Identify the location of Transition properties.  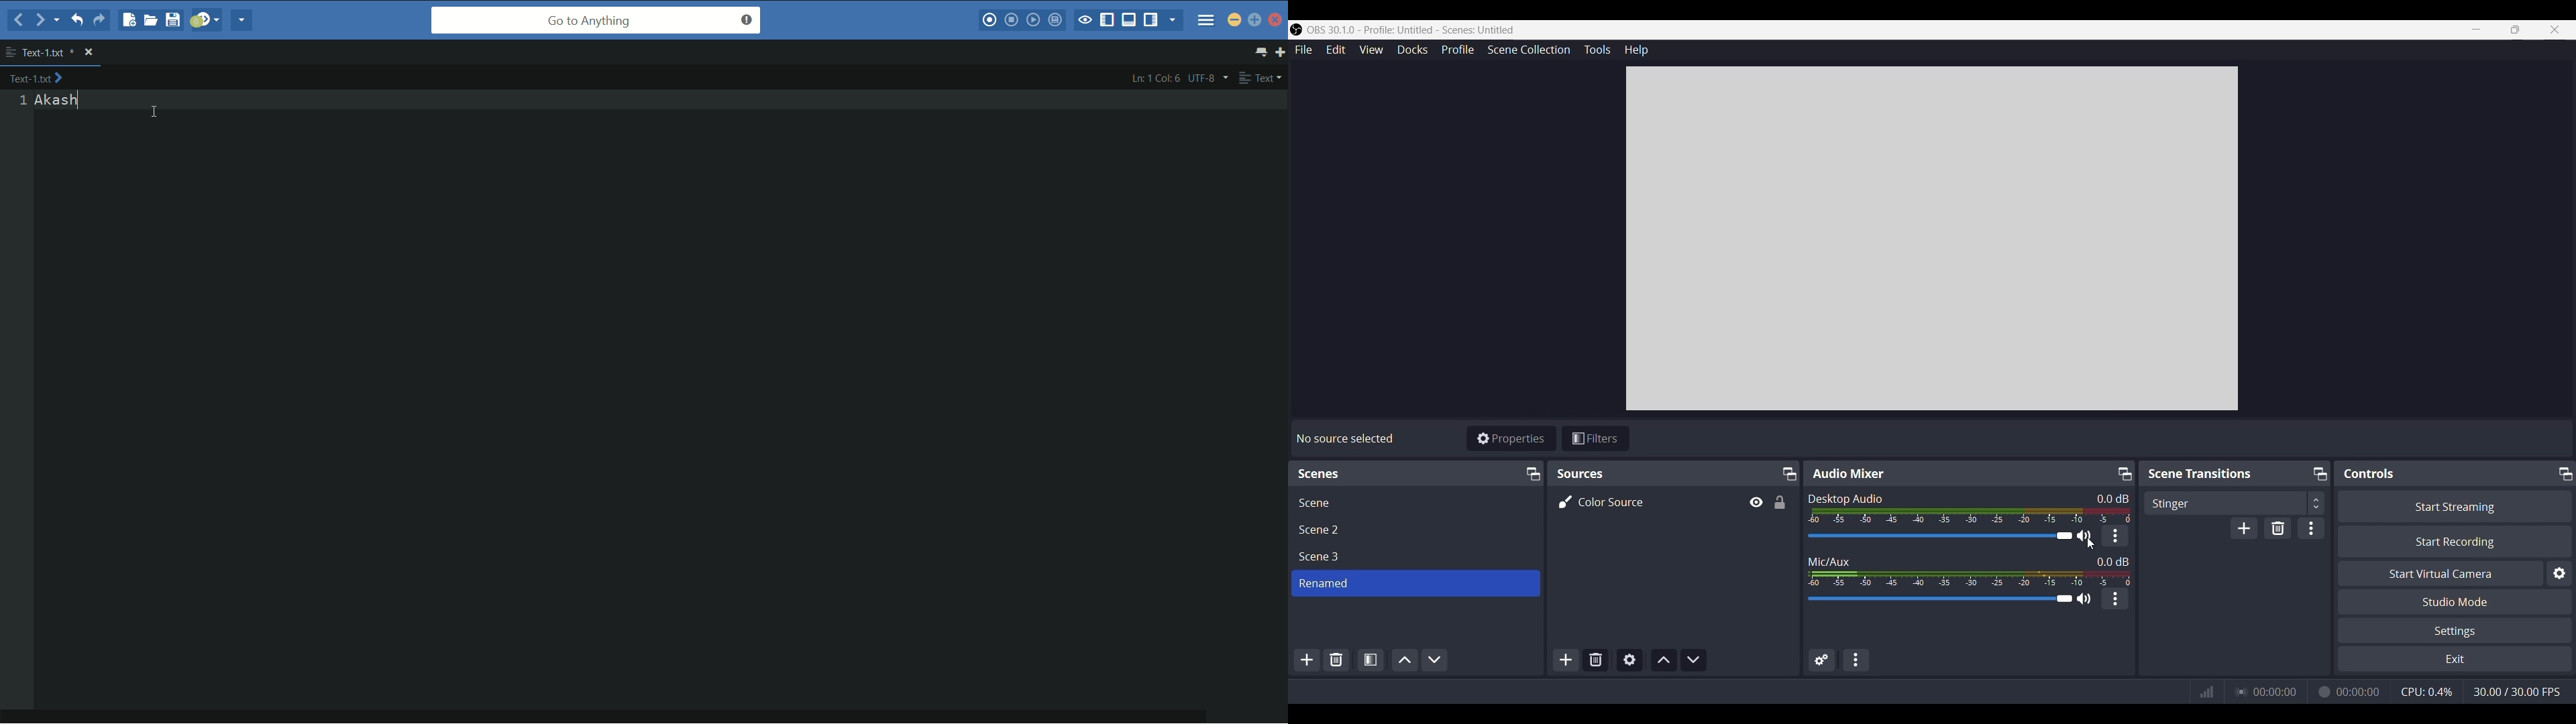
(2311, 528).